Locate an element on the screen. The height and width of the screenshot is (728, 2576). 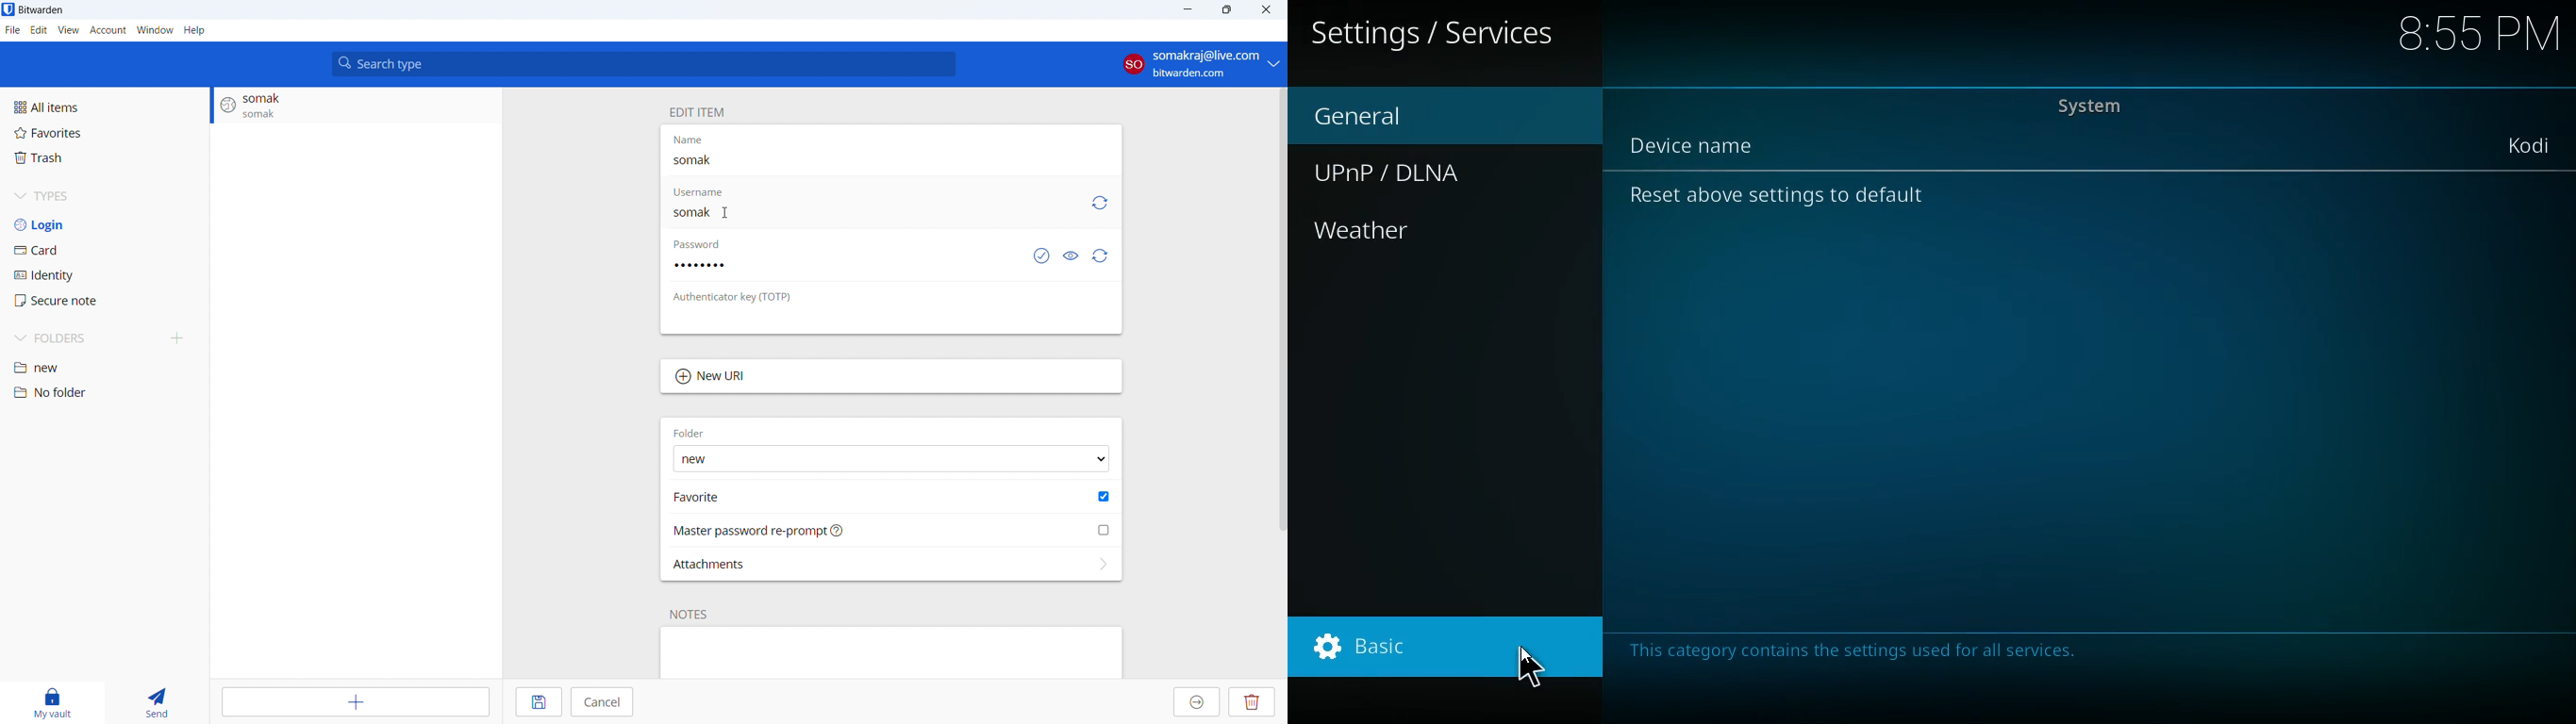
upnp / dlna is located at coordinates (1395, 168).